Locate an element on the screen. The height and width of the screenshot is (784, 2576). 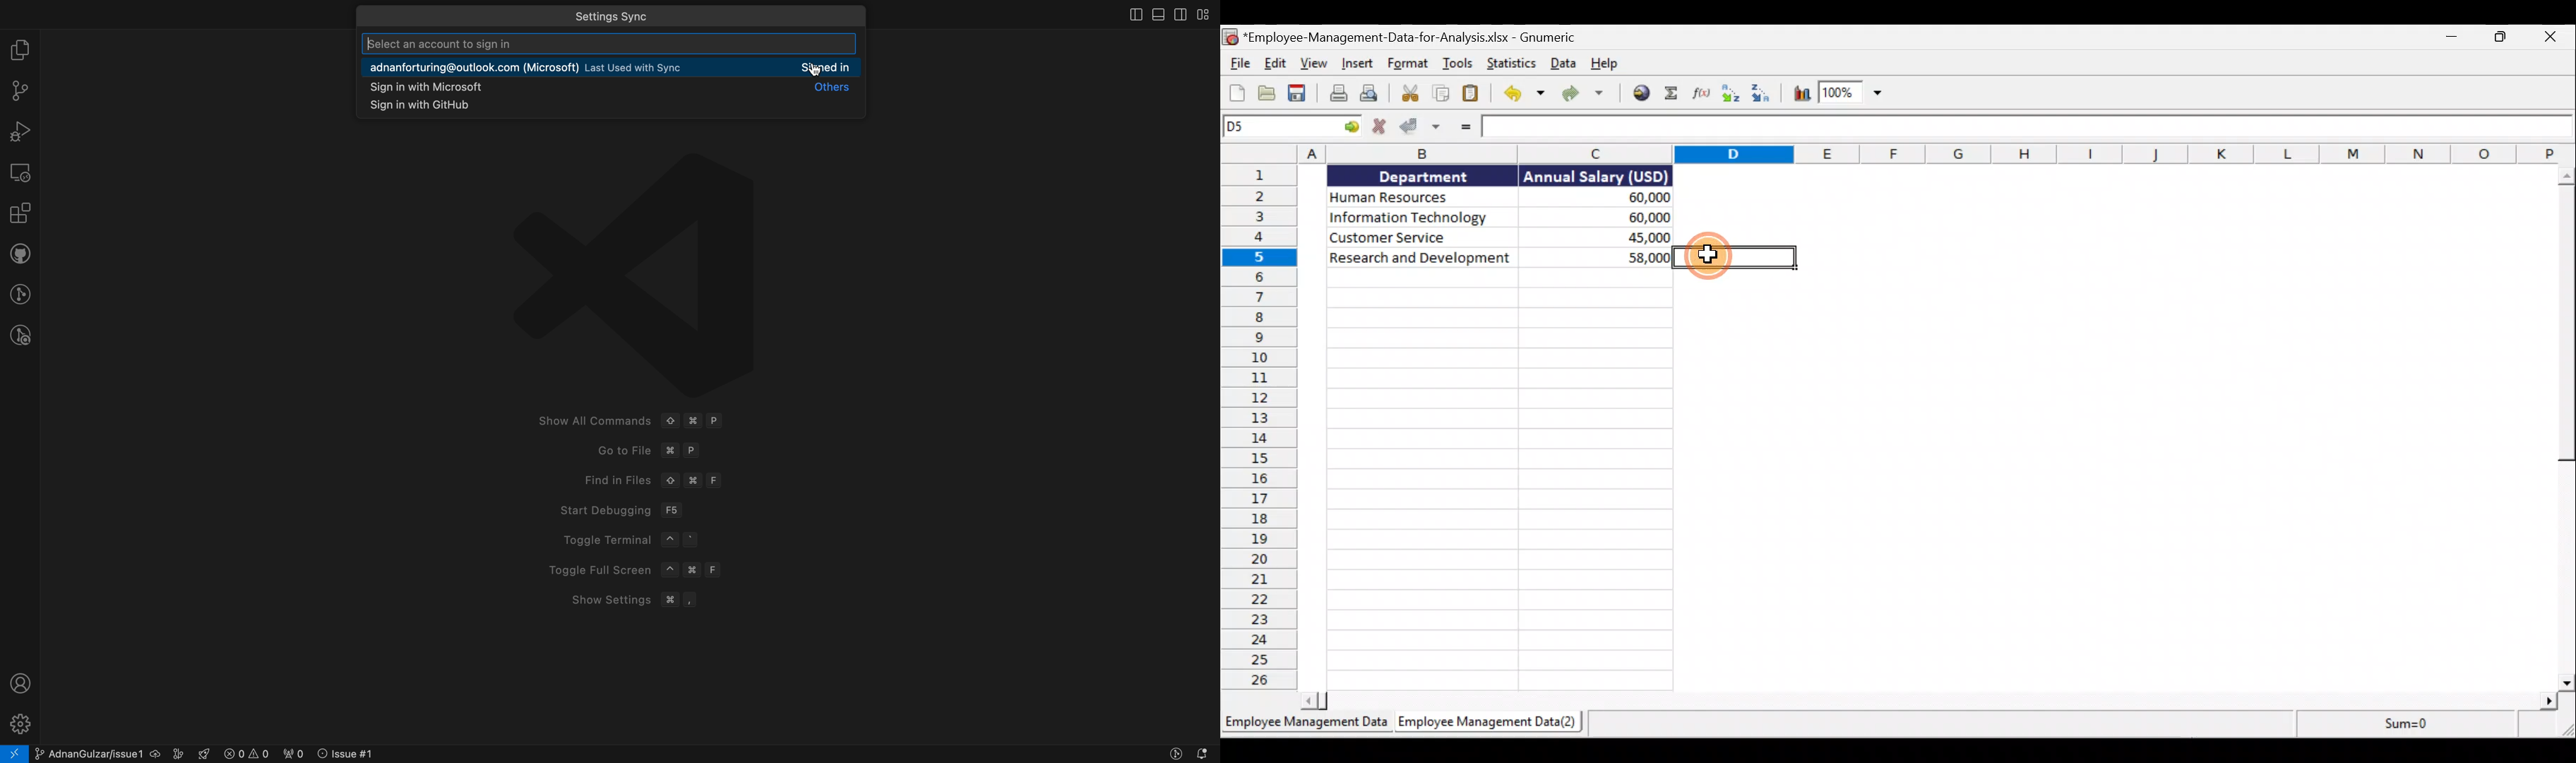
Data is located at coordinates (1562, 64).